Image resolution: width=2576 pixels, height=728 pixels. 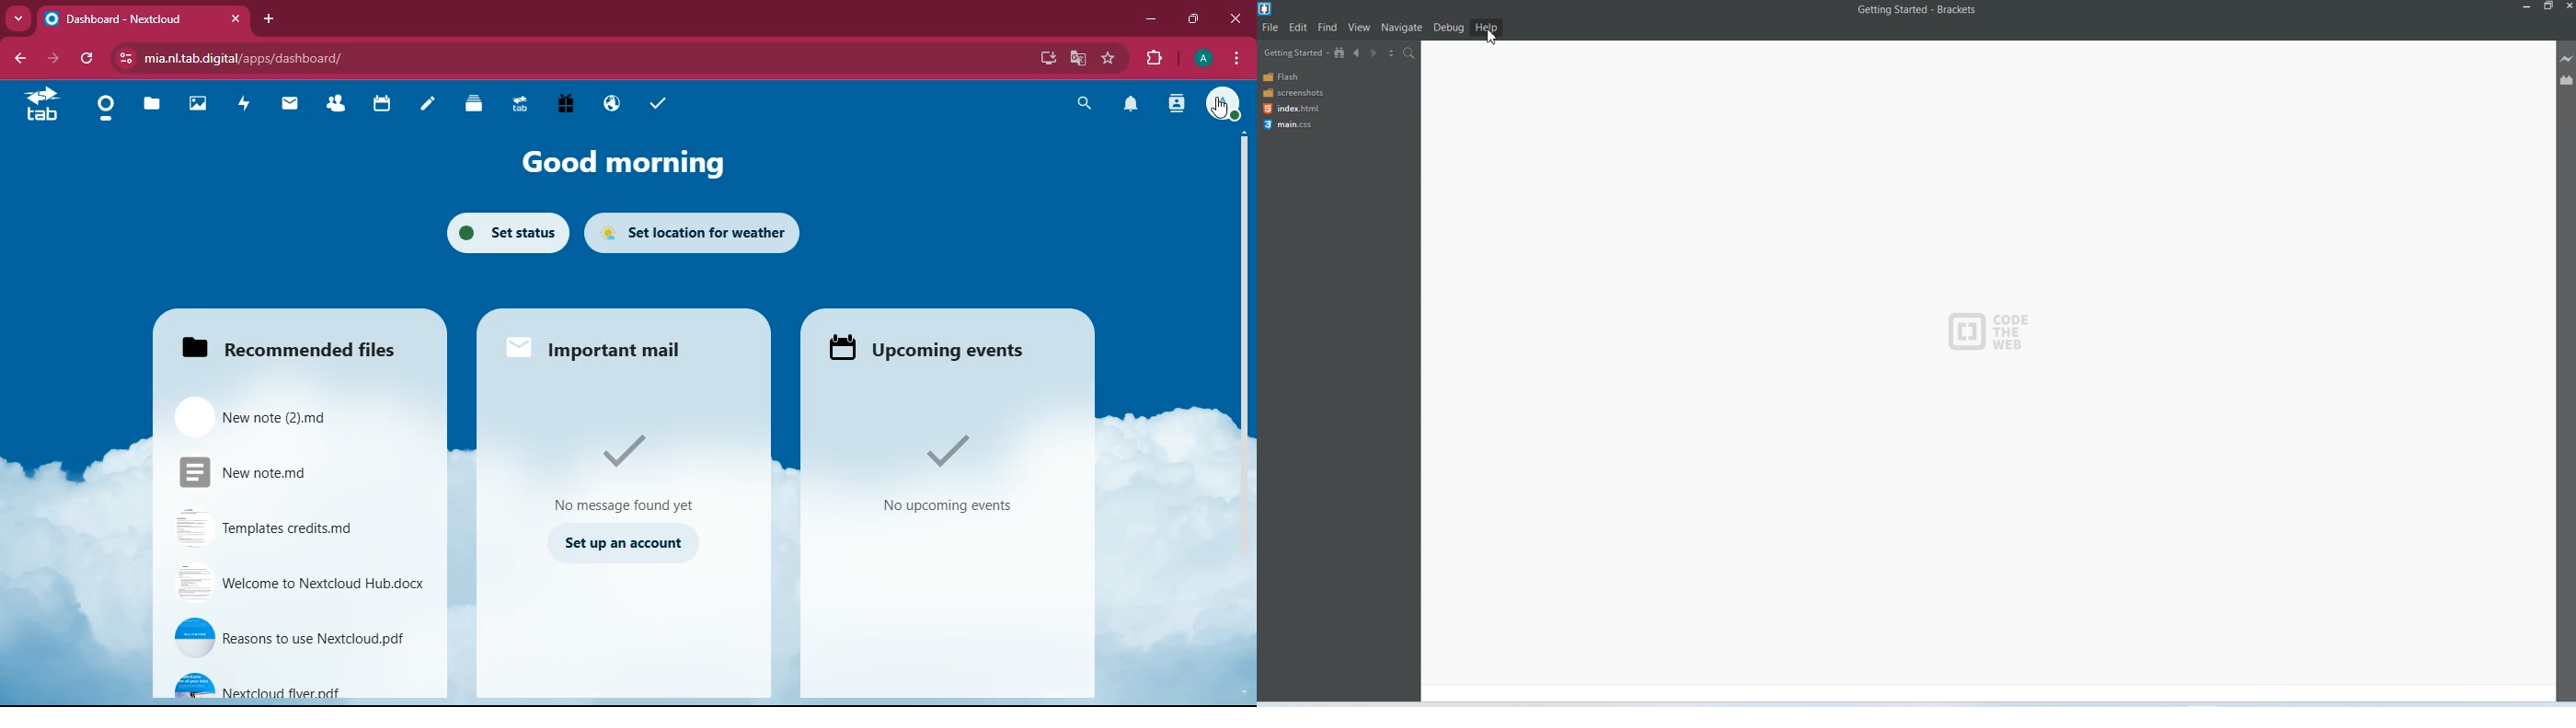 I want to click on home, so click(x=105, y=112).